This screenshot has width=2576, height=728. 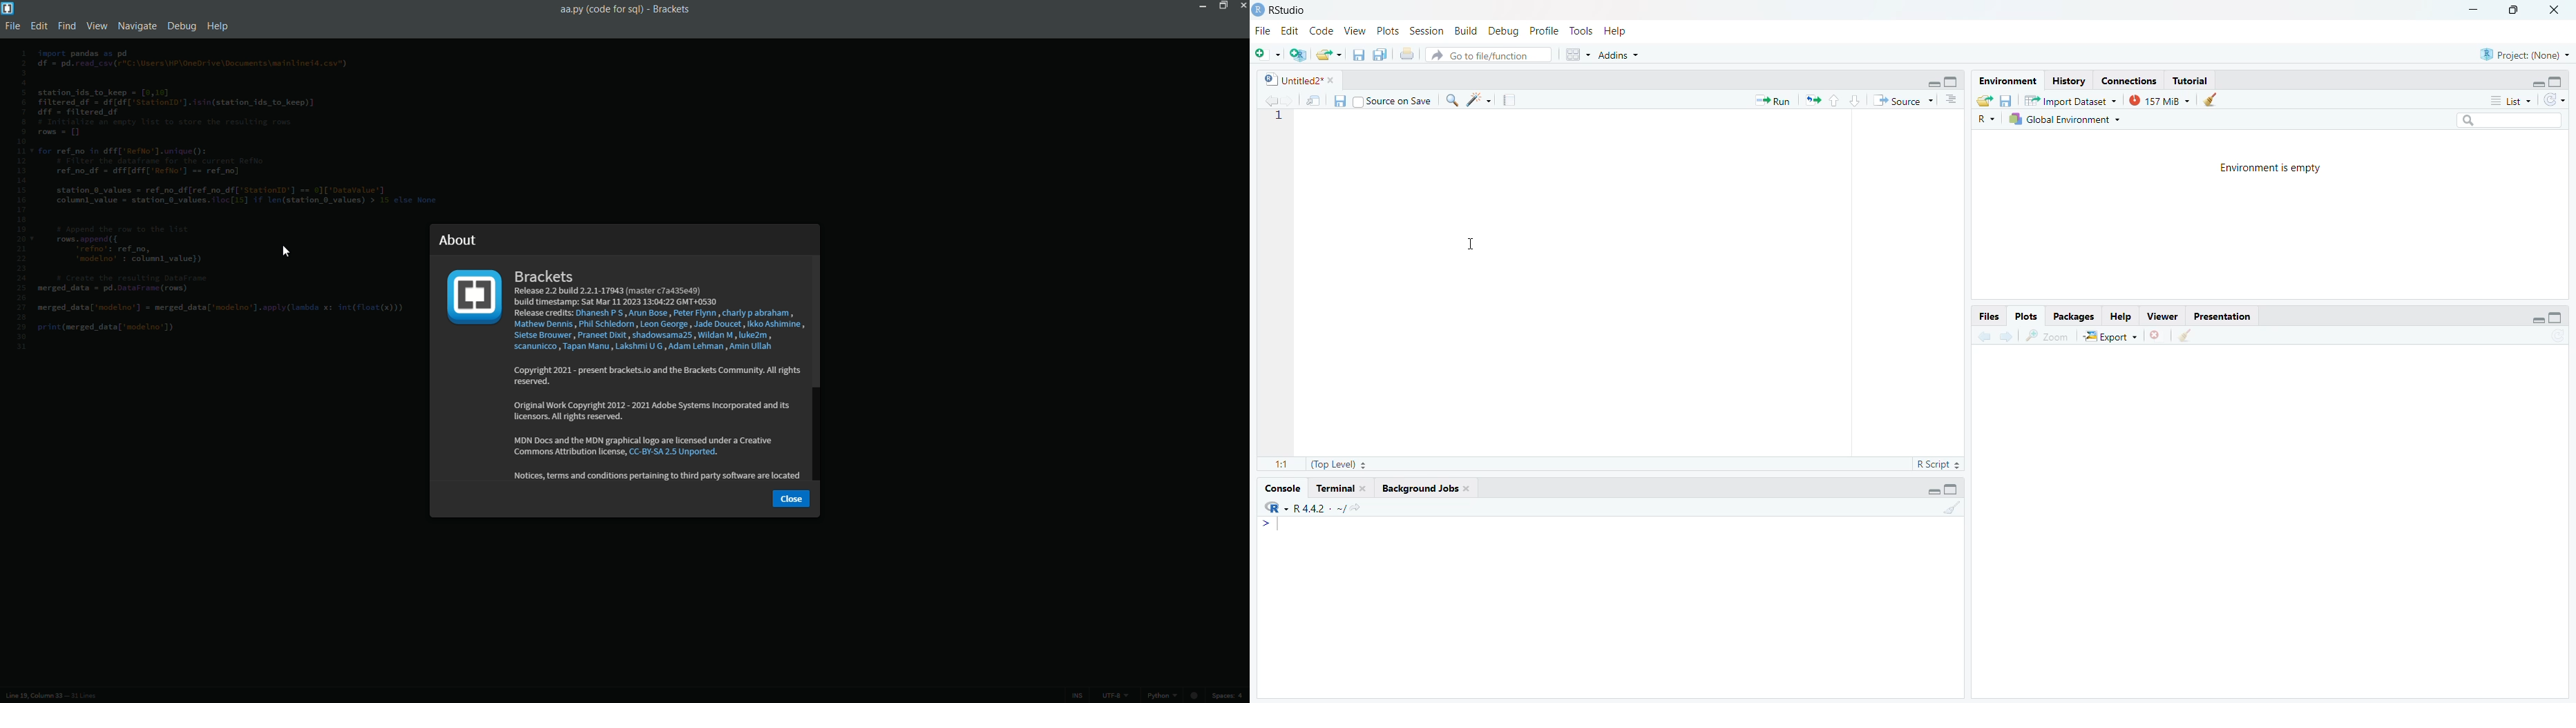 What do you see at coordinates (2121, 316) in the screenshot?
I see `Help` at bounding box center [2121, 316].